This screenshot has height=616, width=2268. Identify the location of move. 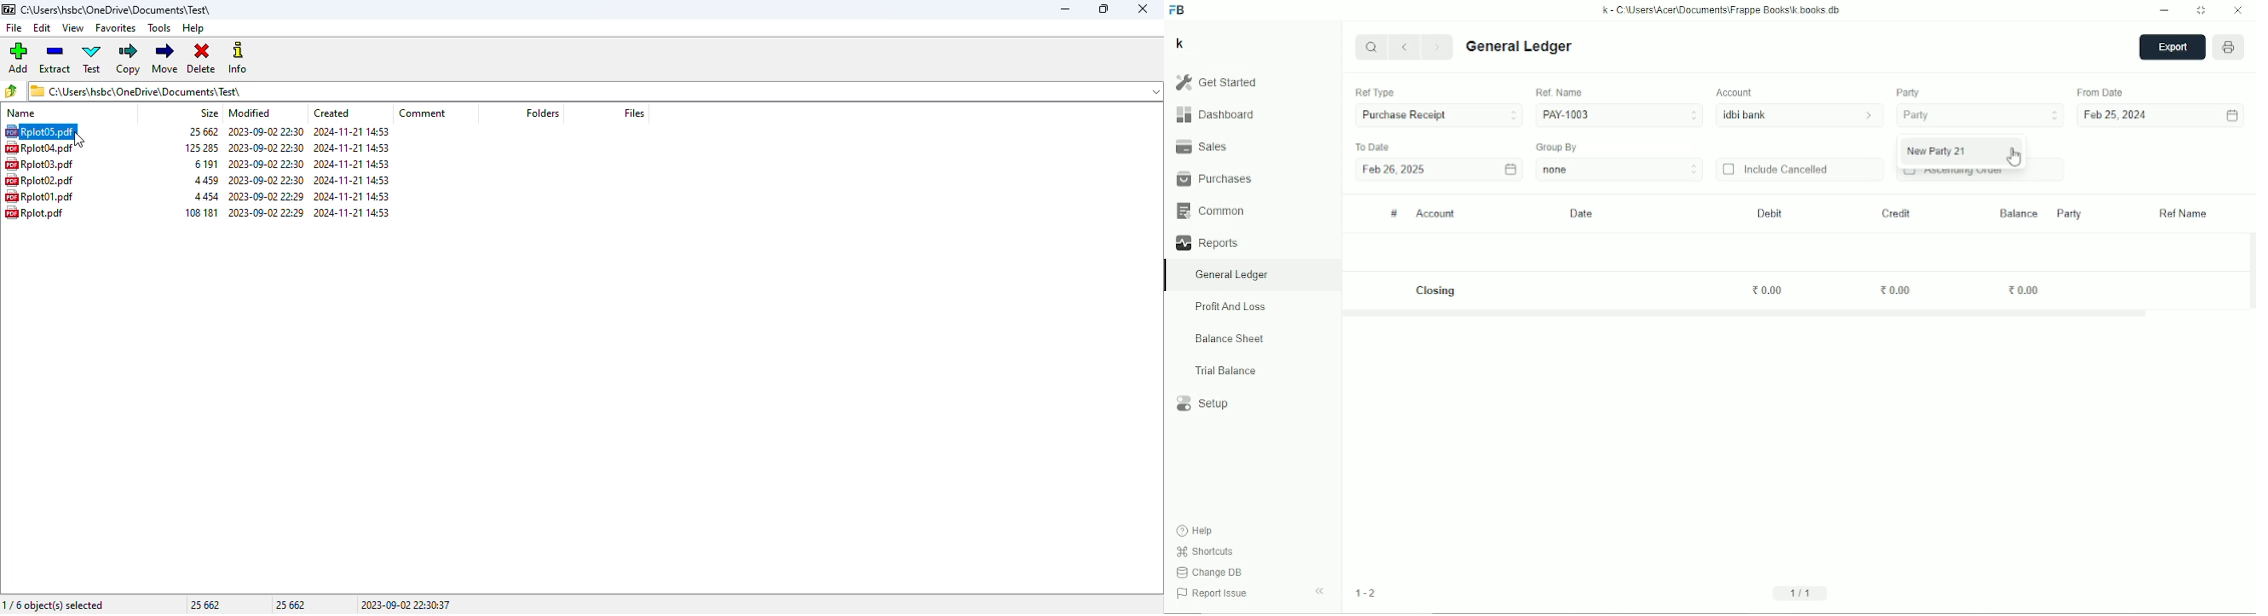
(166, 58).